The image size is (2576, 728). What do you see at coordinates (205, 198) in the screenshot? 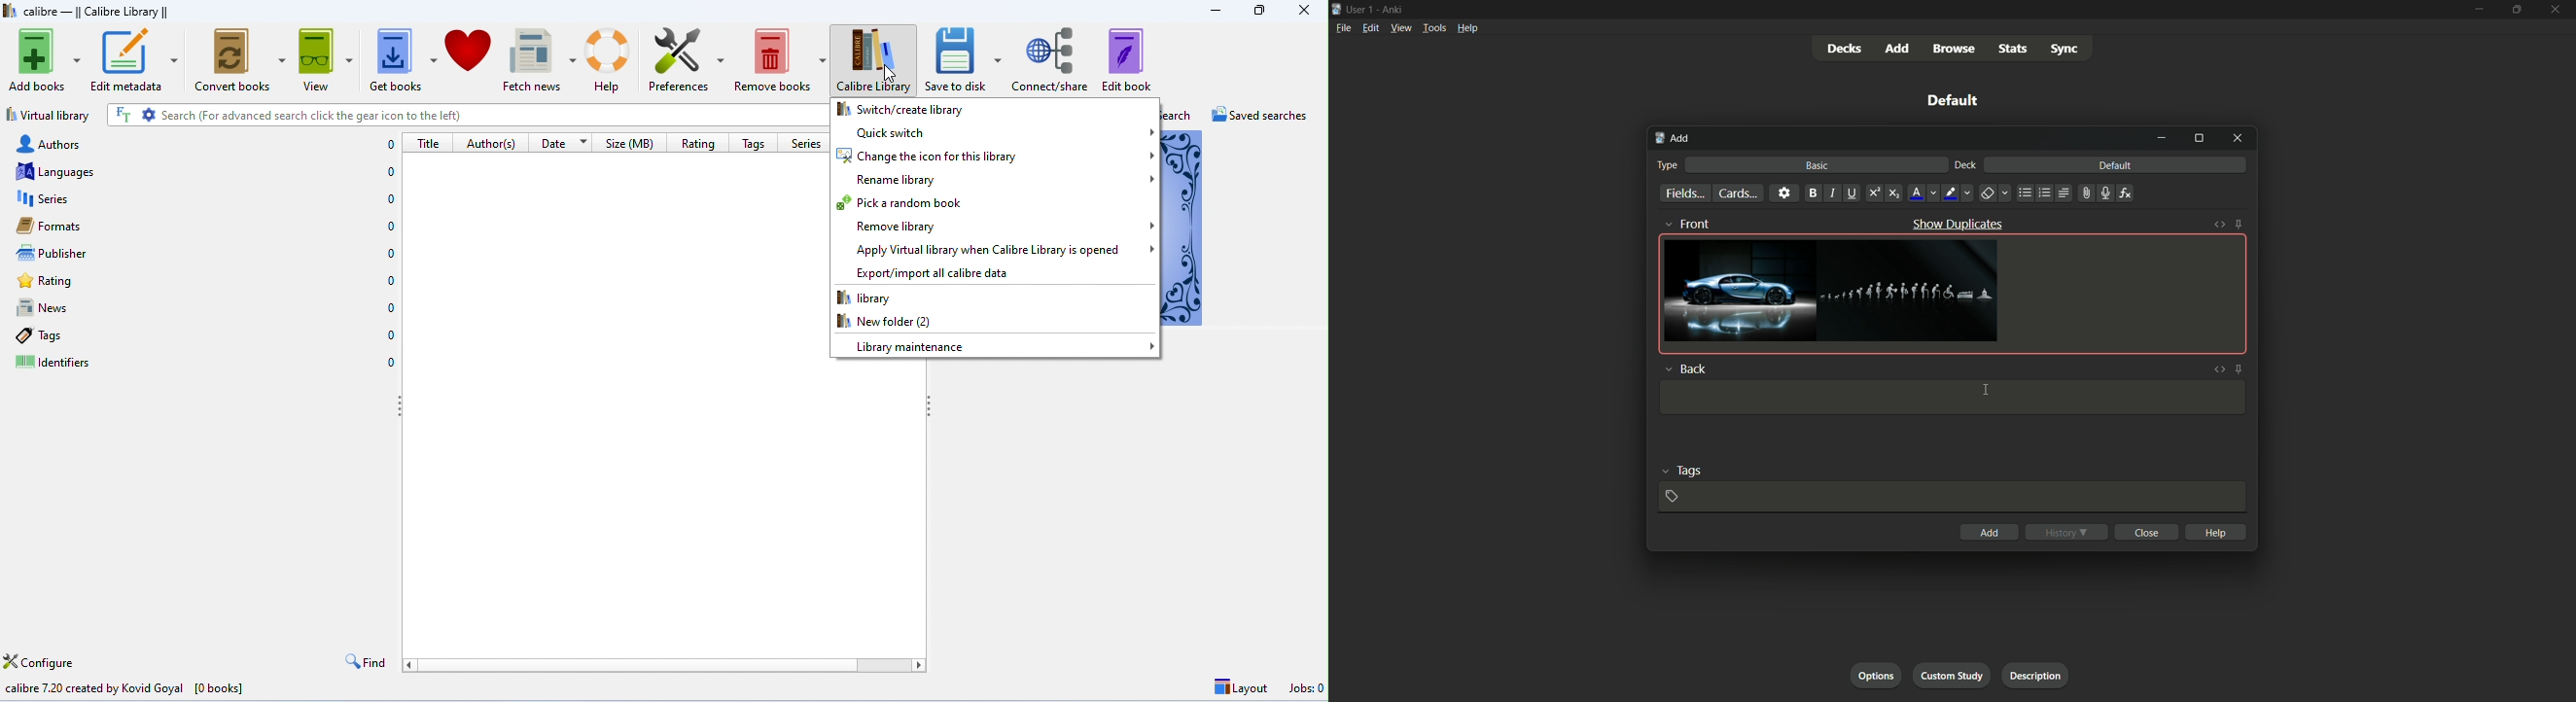
I see `series` at bounding box center [205, 198].